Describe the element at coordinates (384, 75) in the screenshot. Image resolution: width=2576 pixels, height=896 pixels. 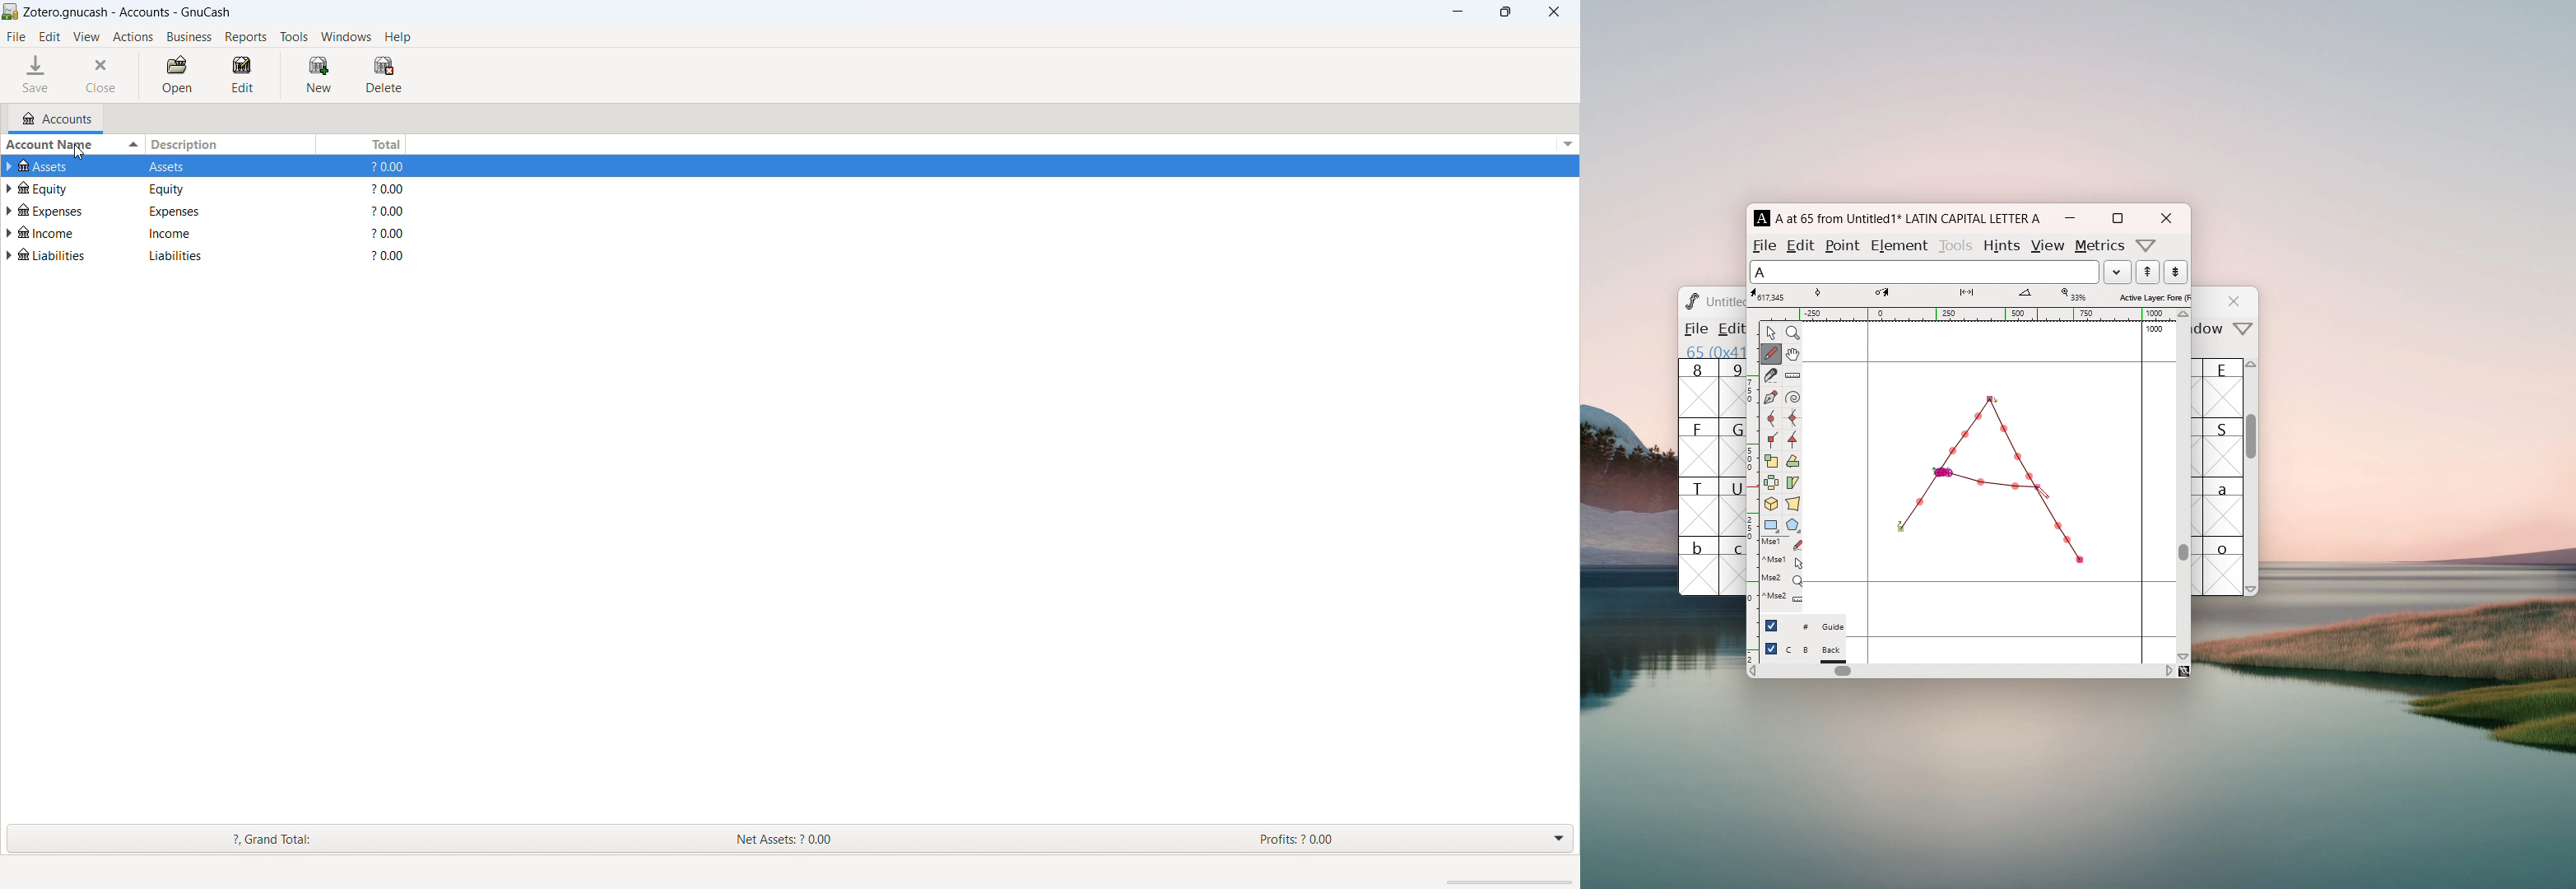
I see `delete` at that location.